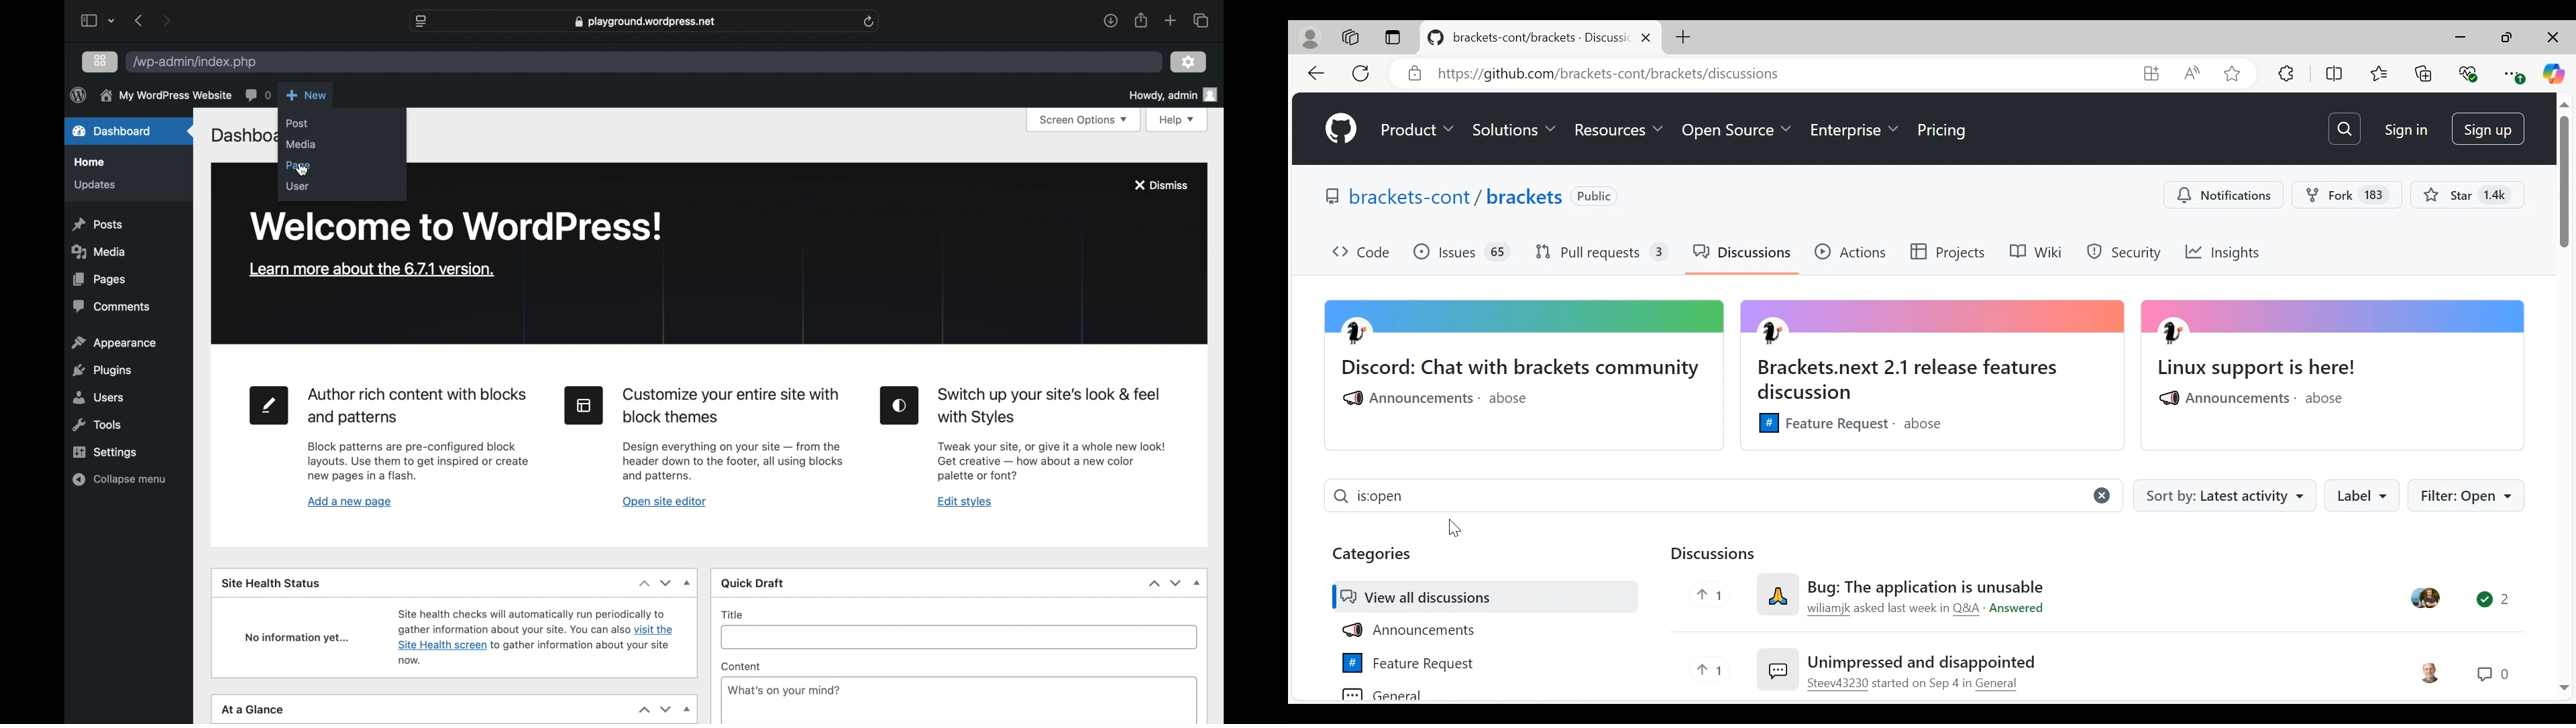  I want to click on collapse menu, so click(119, 479).